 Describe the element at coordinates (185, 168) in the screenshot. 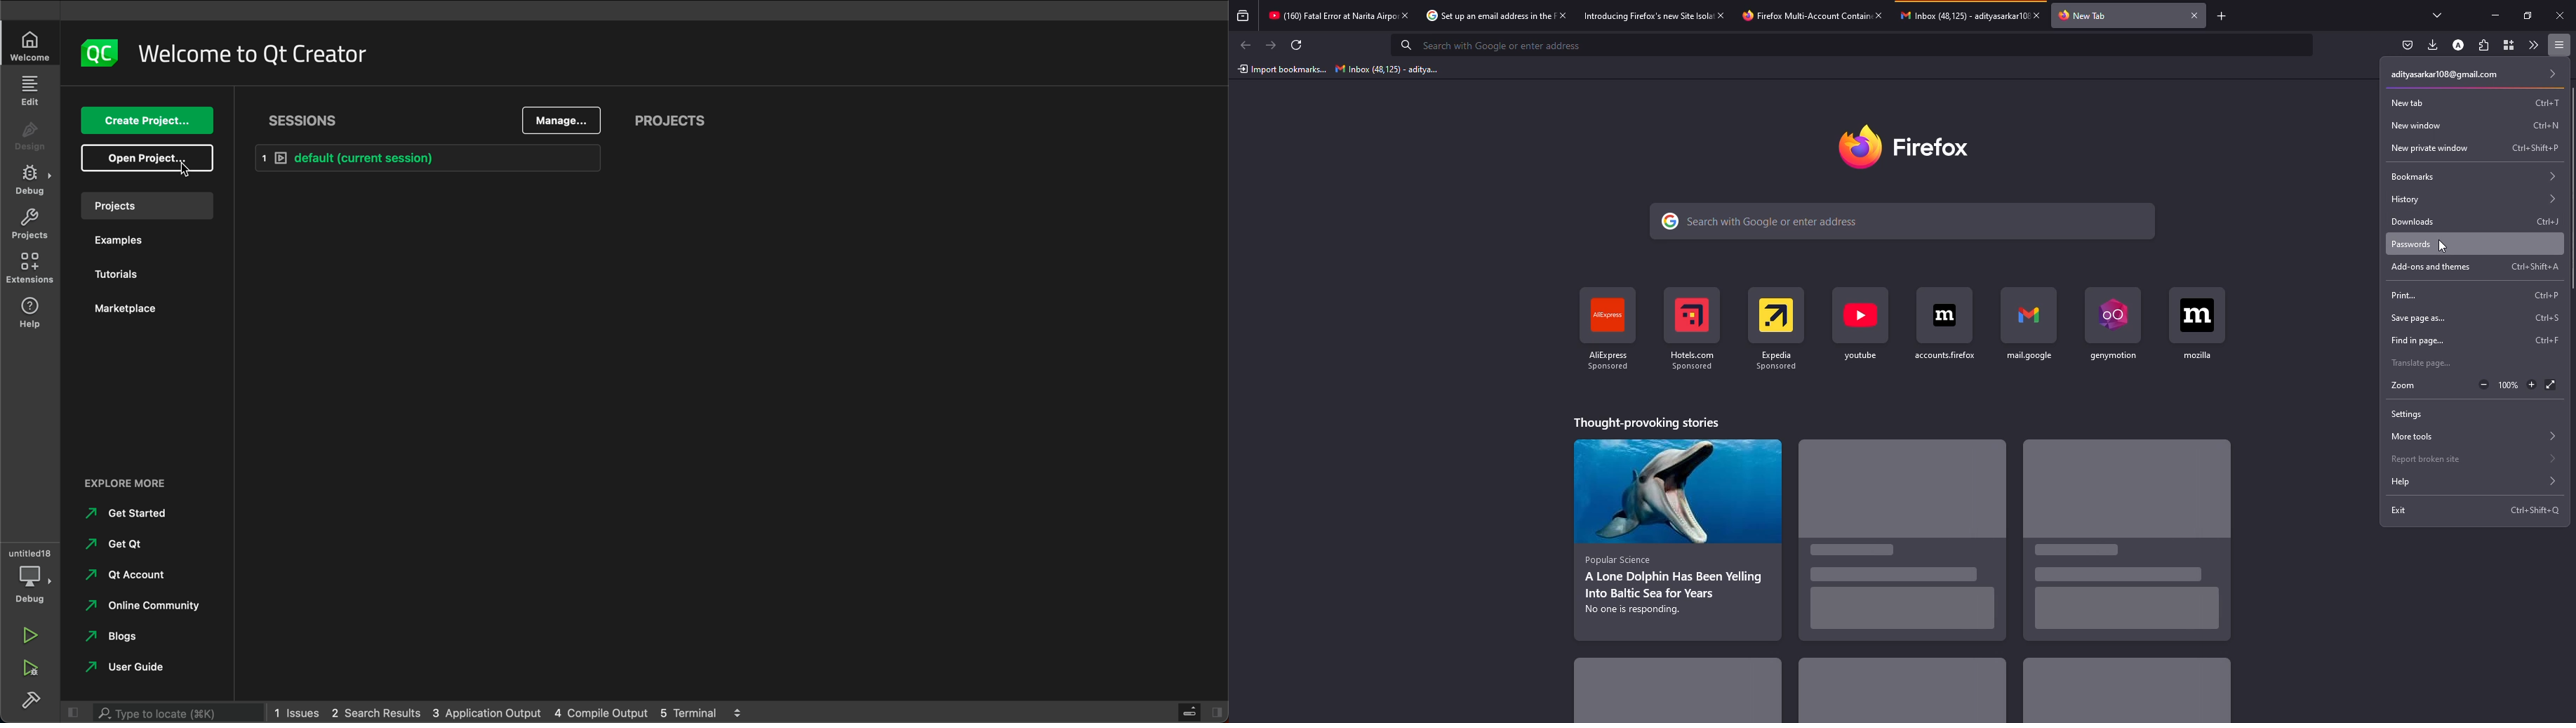

I see `cursor` at that location.